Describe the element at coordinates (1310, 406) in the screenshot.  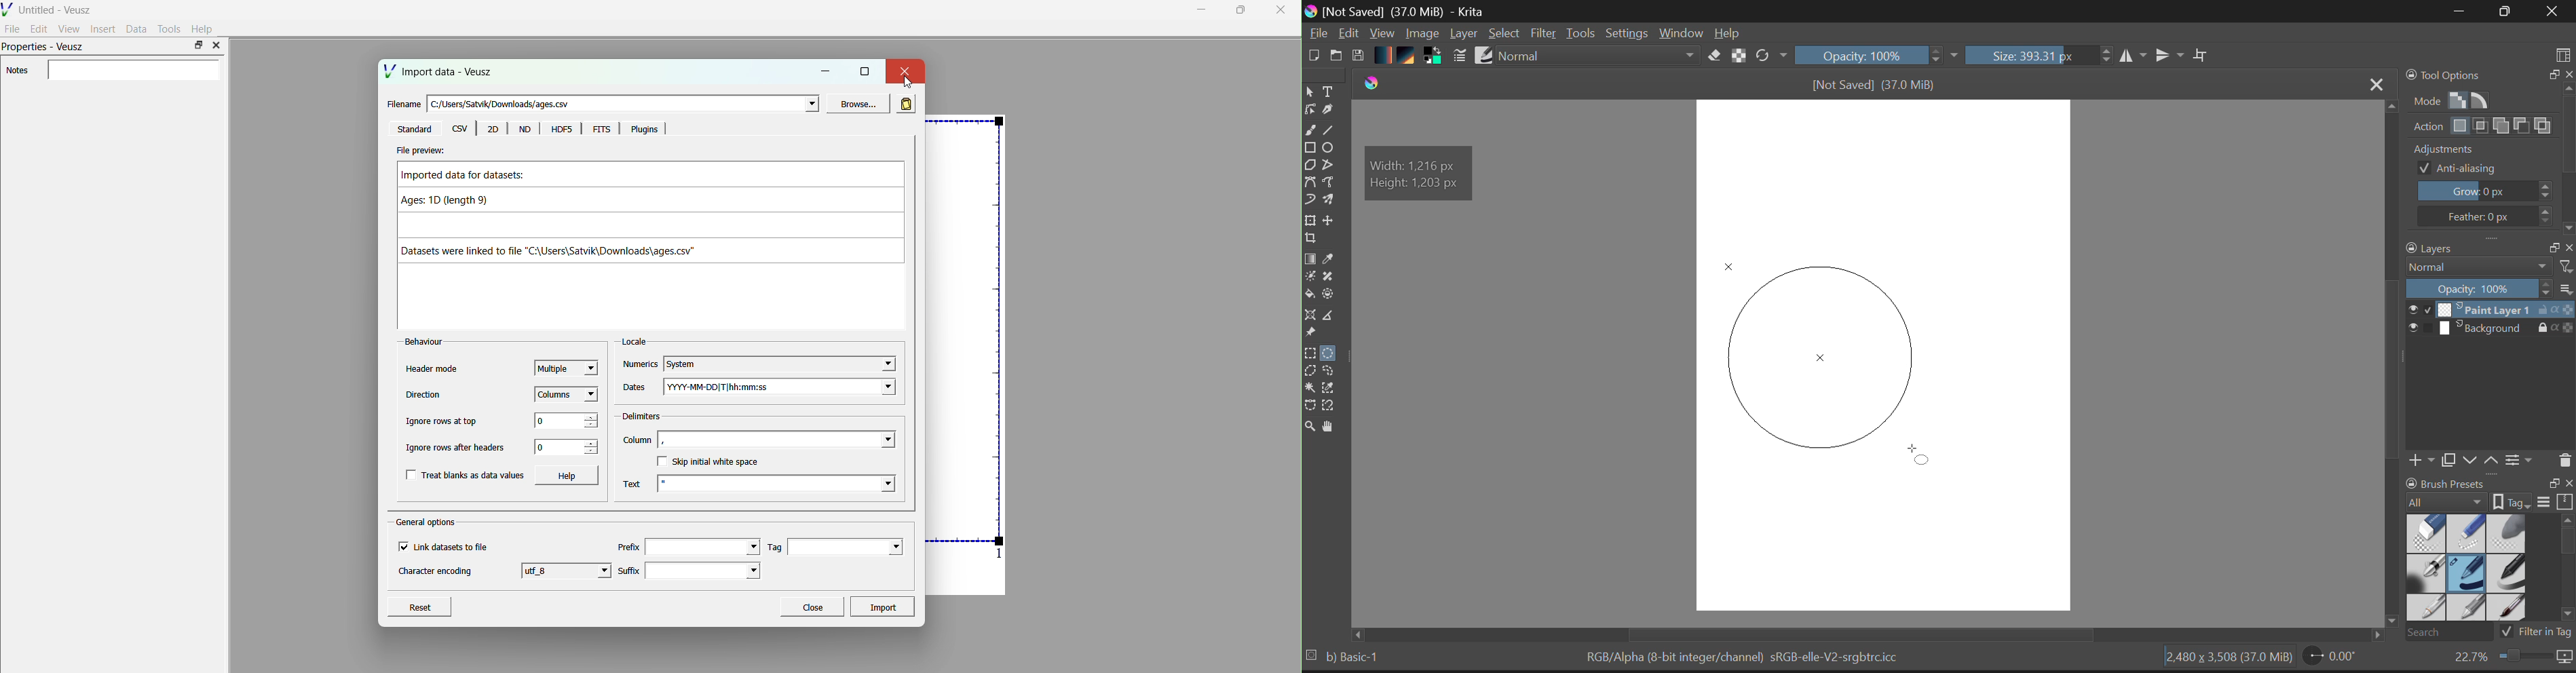
I see `Bezier Curve` at that location.